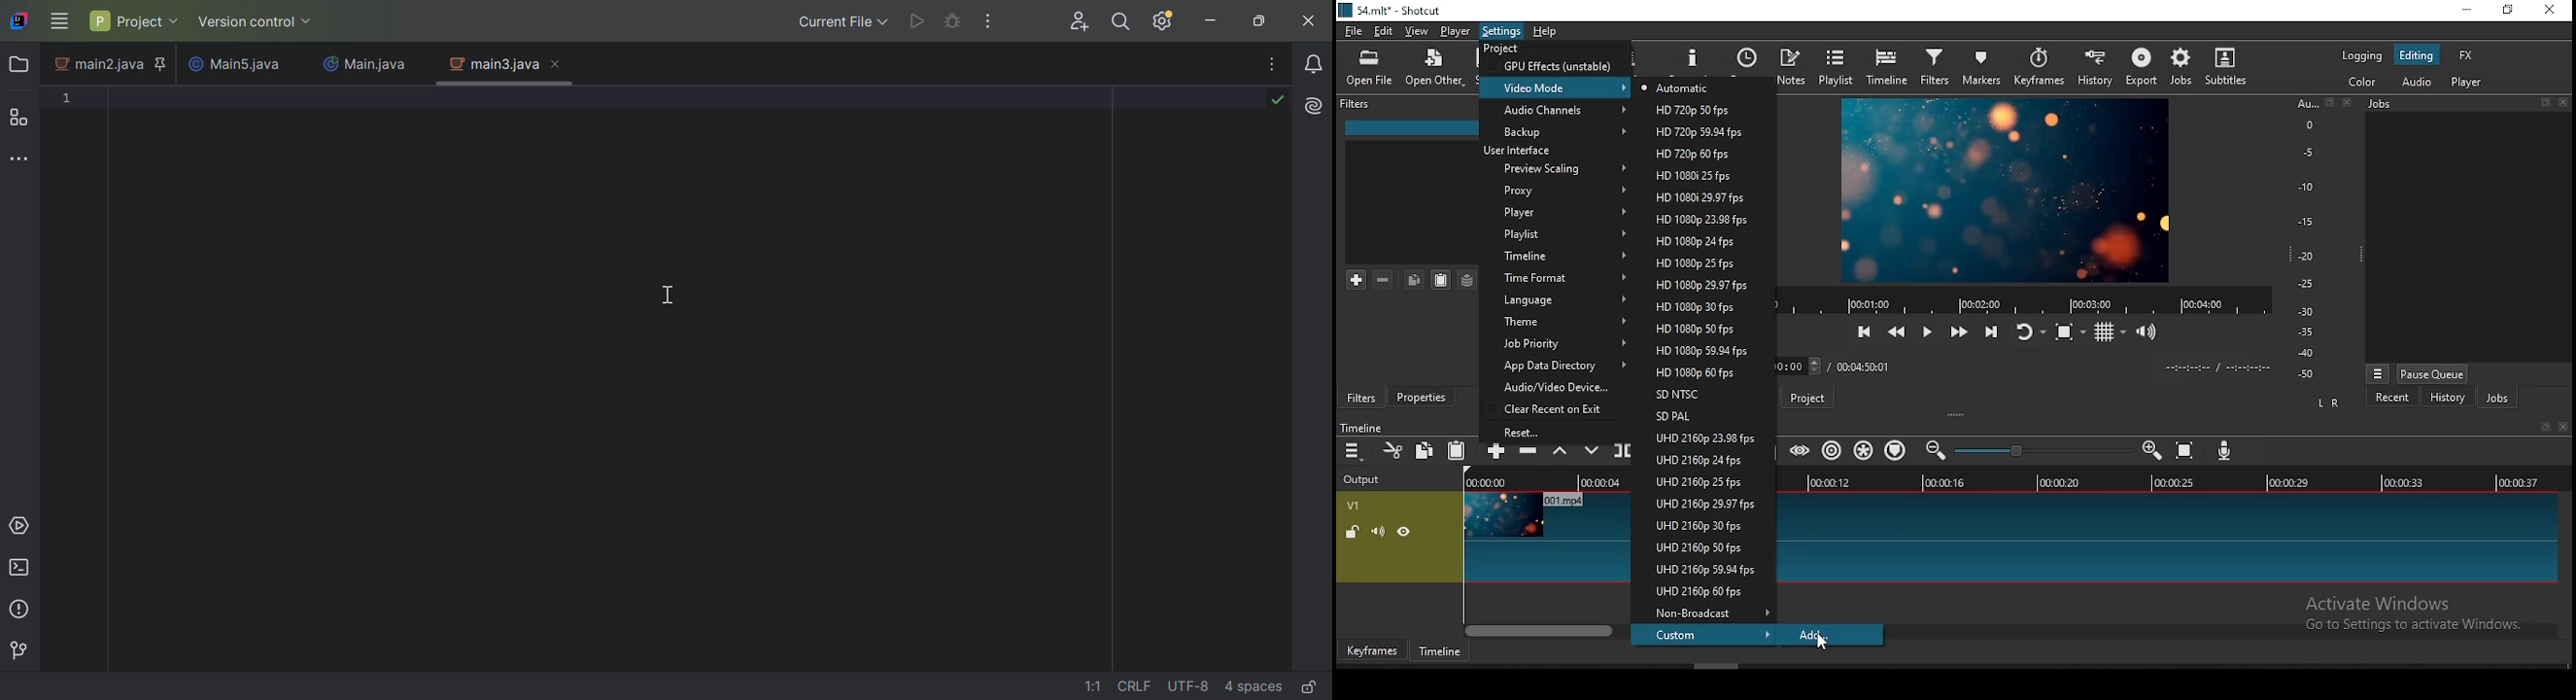 Image resolution: width=2576 pixels, height=700 pixels. Describe the element at coordinates (1434, 73) in the screenshot. I see `open other` at that location.